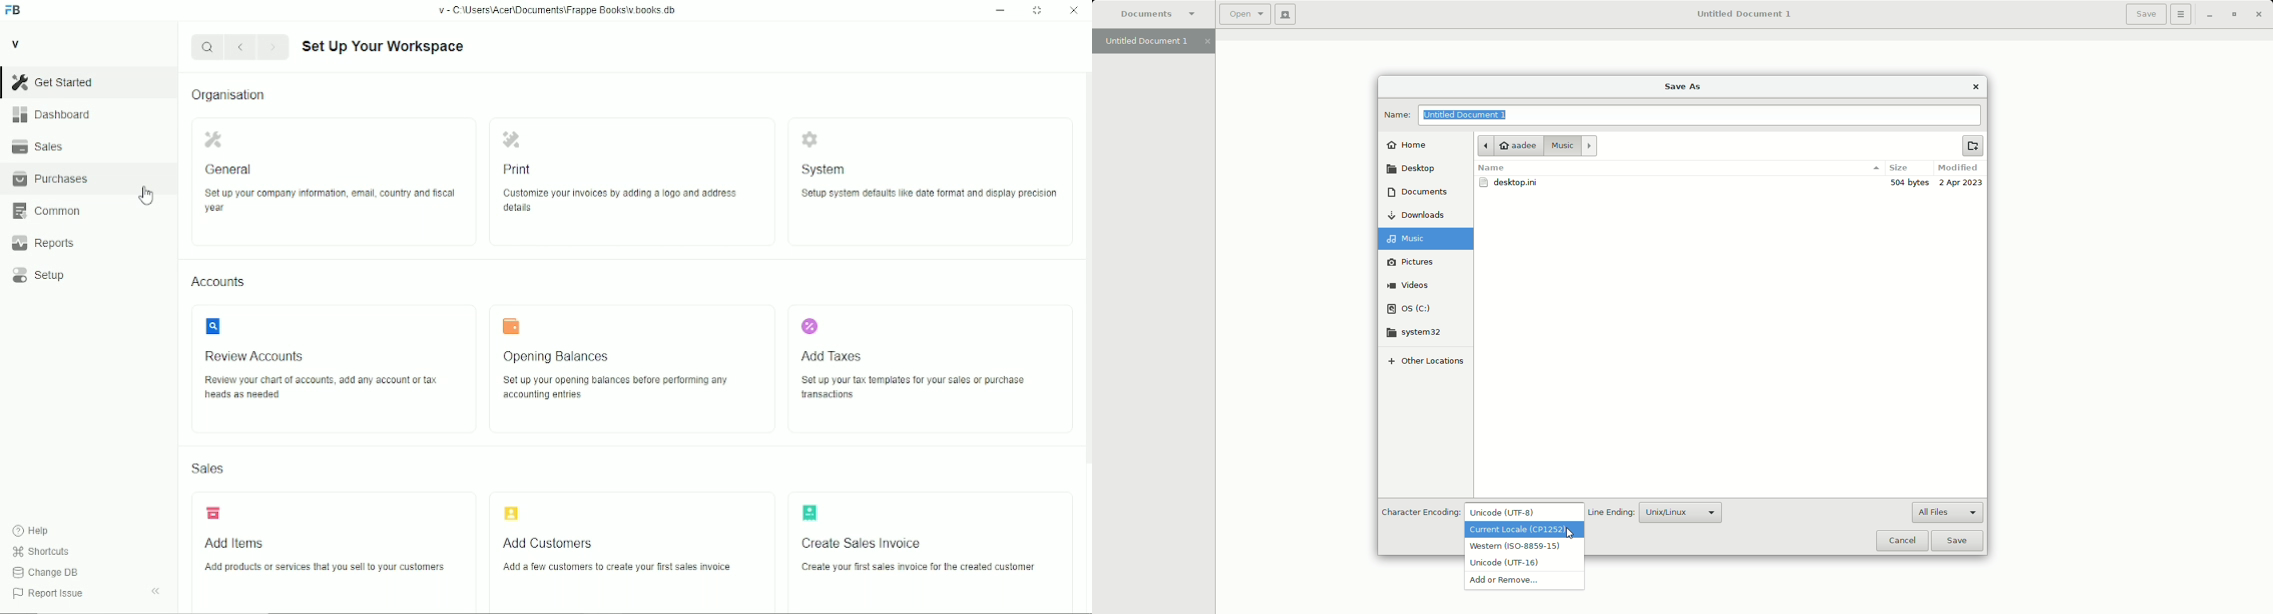  Describe the element at coordinates (12, 9) in the screenshot. I see `Frappe Books logo` at that location.